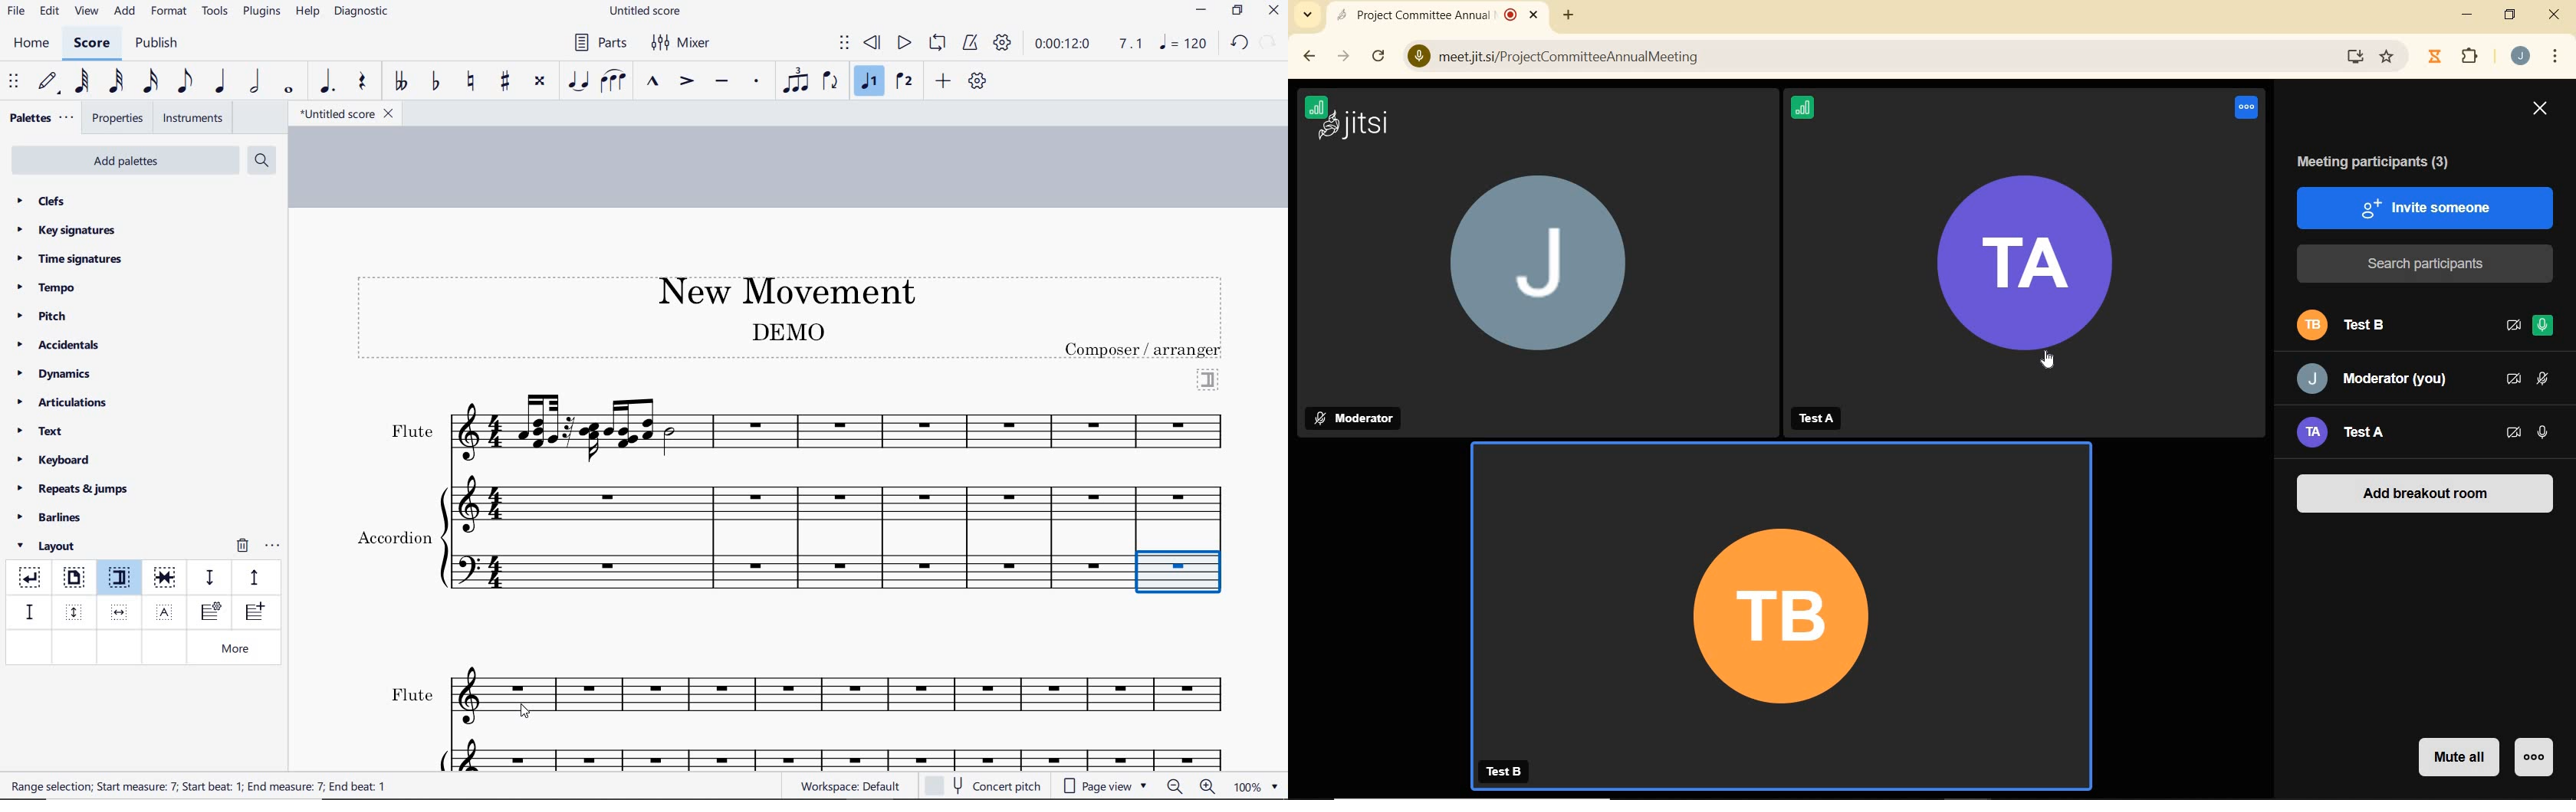 This screenshot has height=812, width=2576. What do you see at coordinates (127, 11) in the screenshot?
I see `add ` at bounding box center [127, 11].